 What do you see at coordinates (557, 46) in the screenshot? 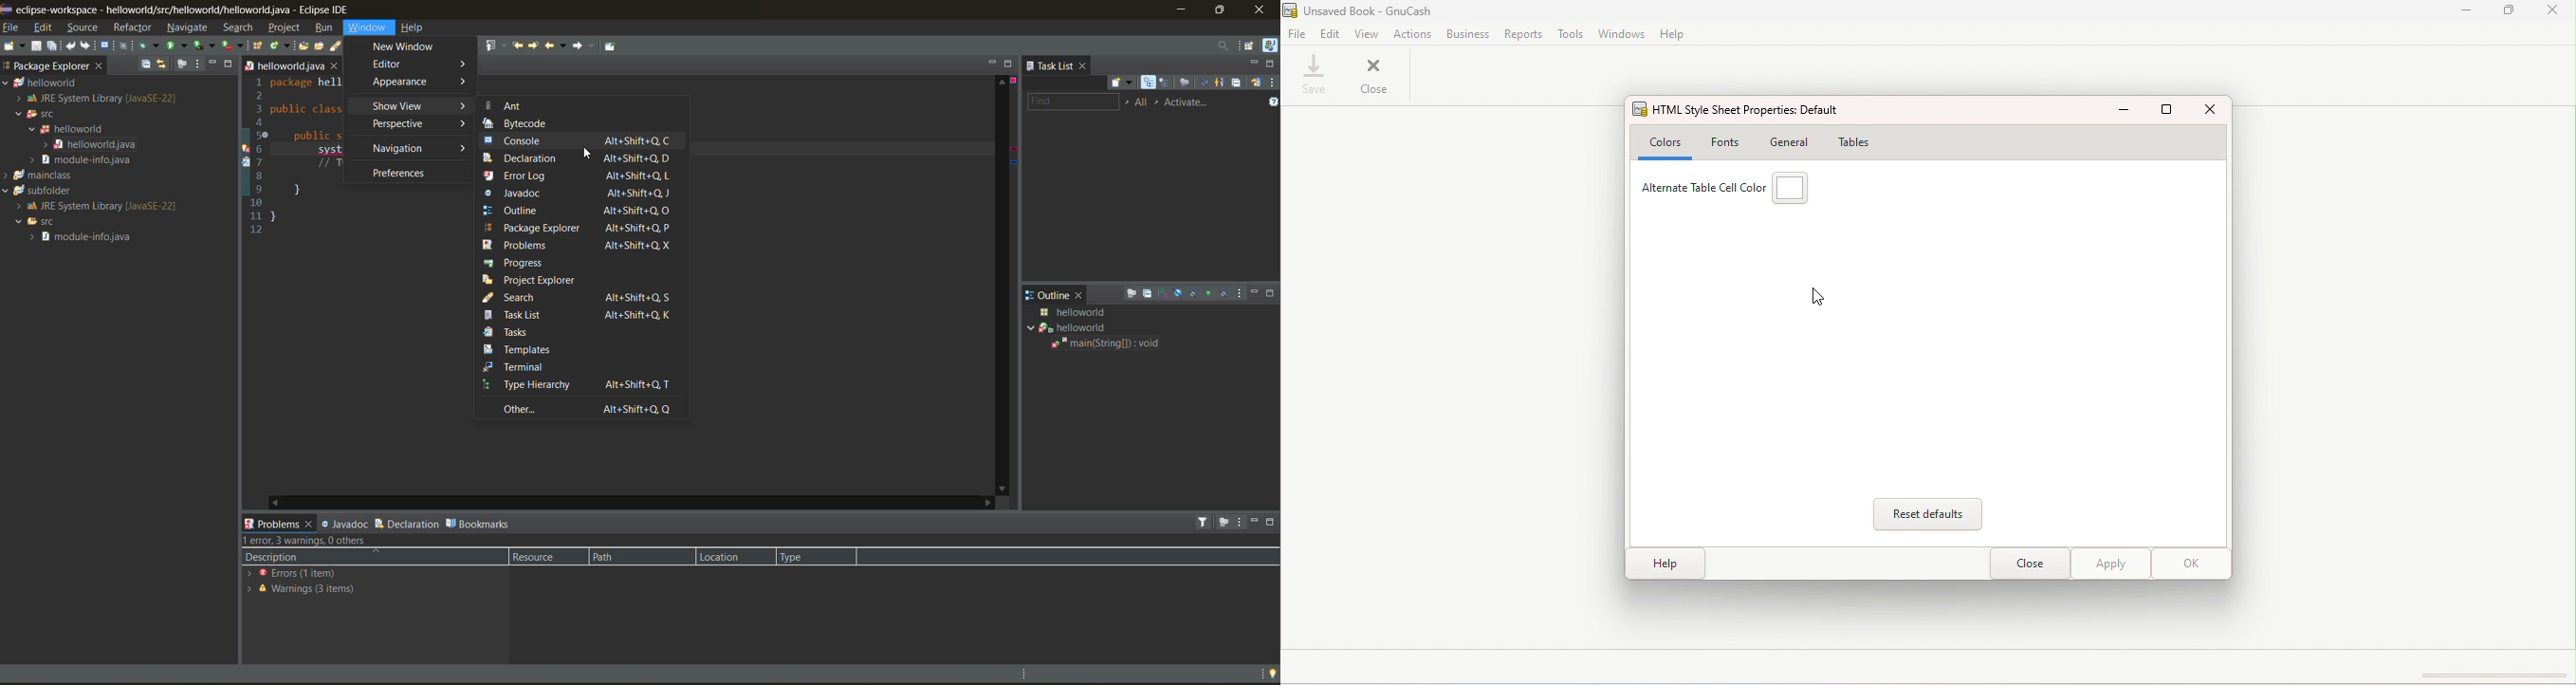
I see `back` at bounding box center [557, 46].